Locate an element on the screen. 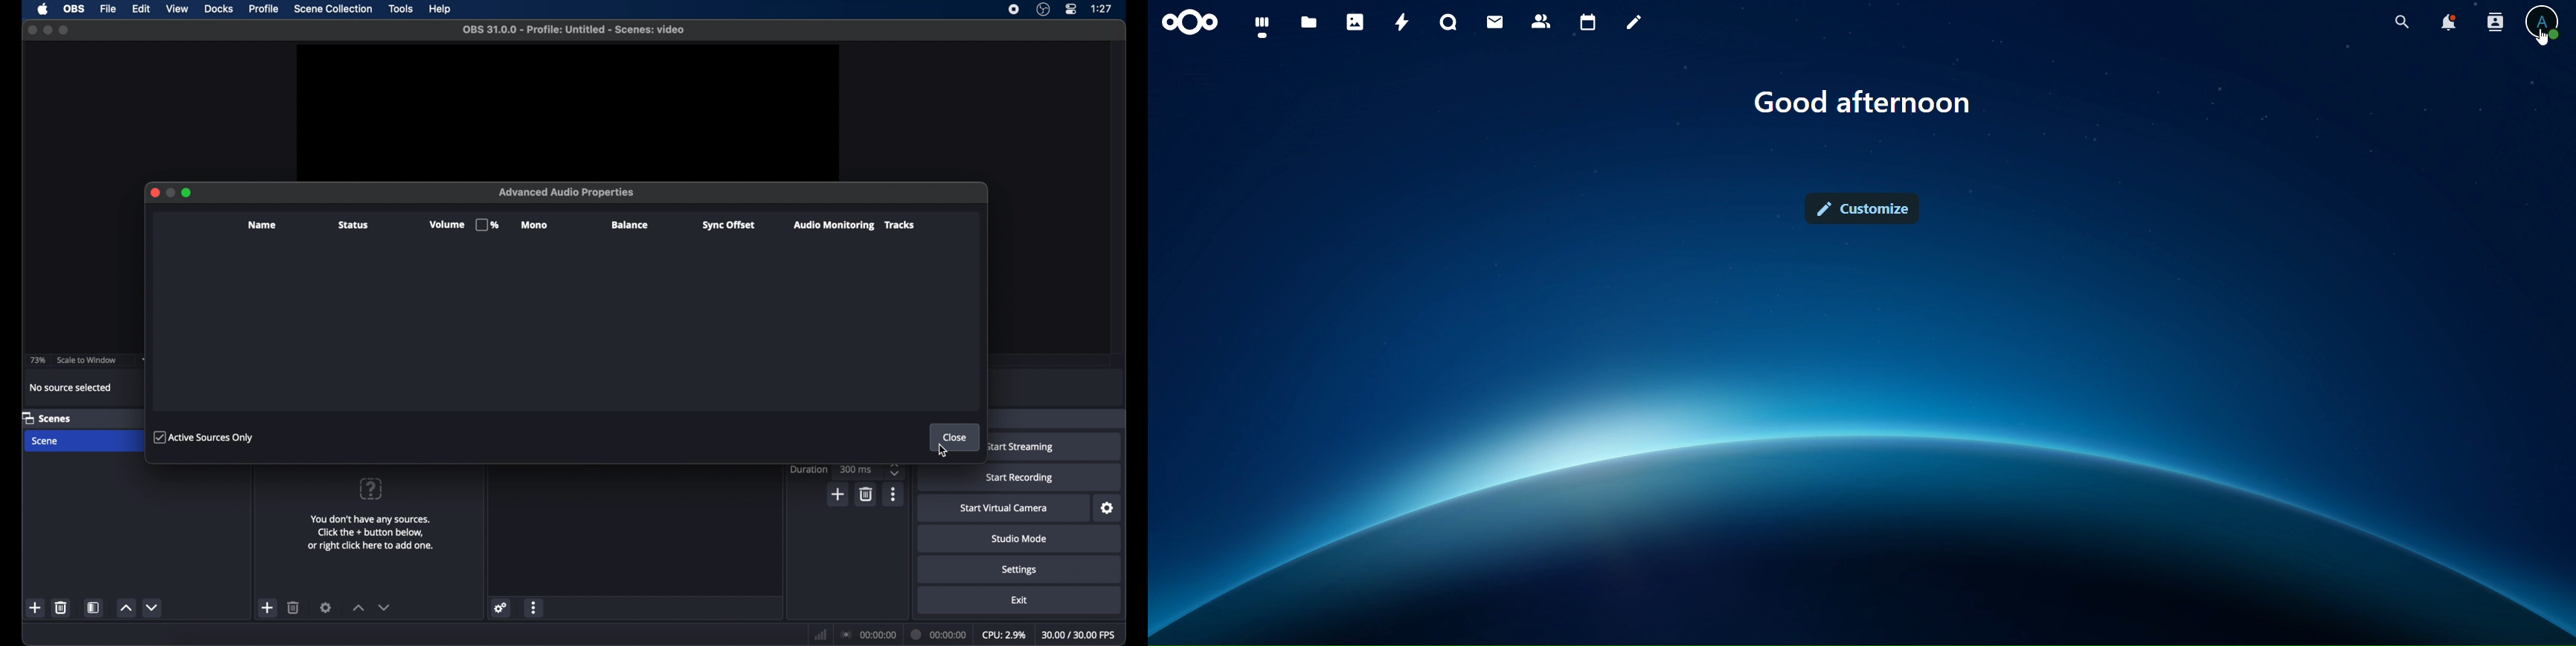 Image resolution: width=2576 pixels, height=672 pixels. scene collection is located at coordinates (334, 9).